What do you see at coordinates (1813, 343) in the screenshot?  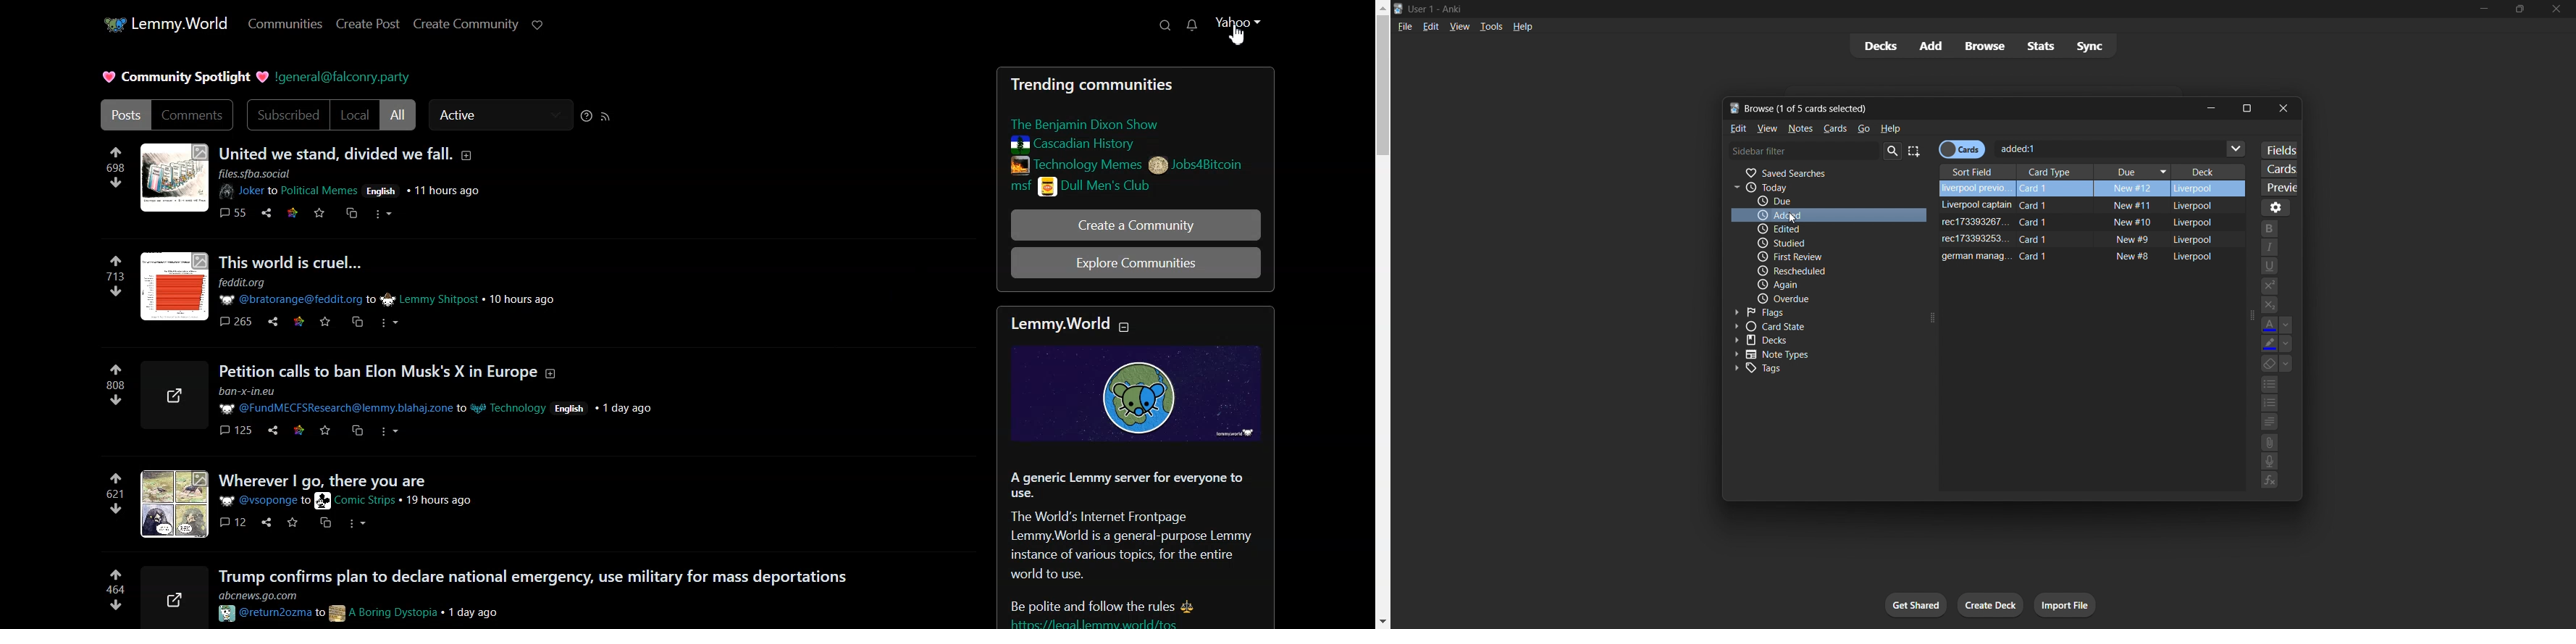 I see `decks filter toggle` at bounding box center [1813, 343].